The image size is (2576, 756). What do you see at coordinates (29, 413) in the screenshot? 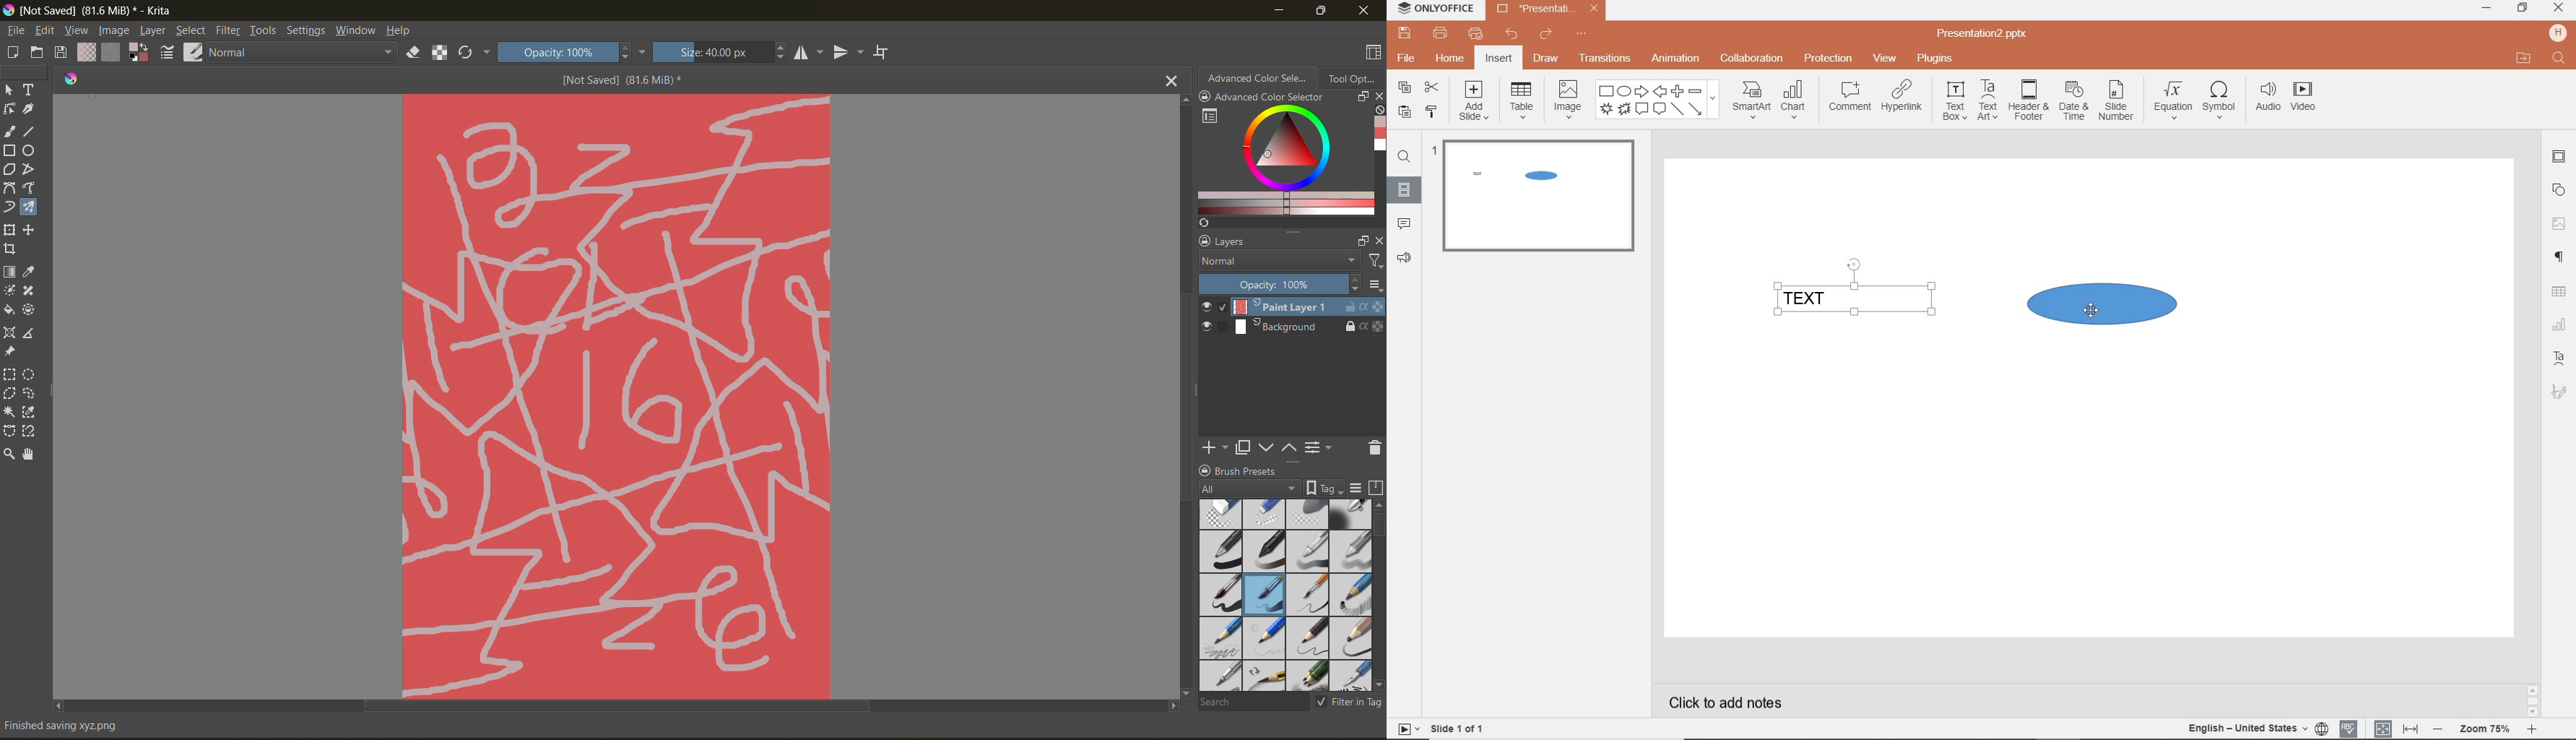
I see `tool` at bounding box center [29, 413].